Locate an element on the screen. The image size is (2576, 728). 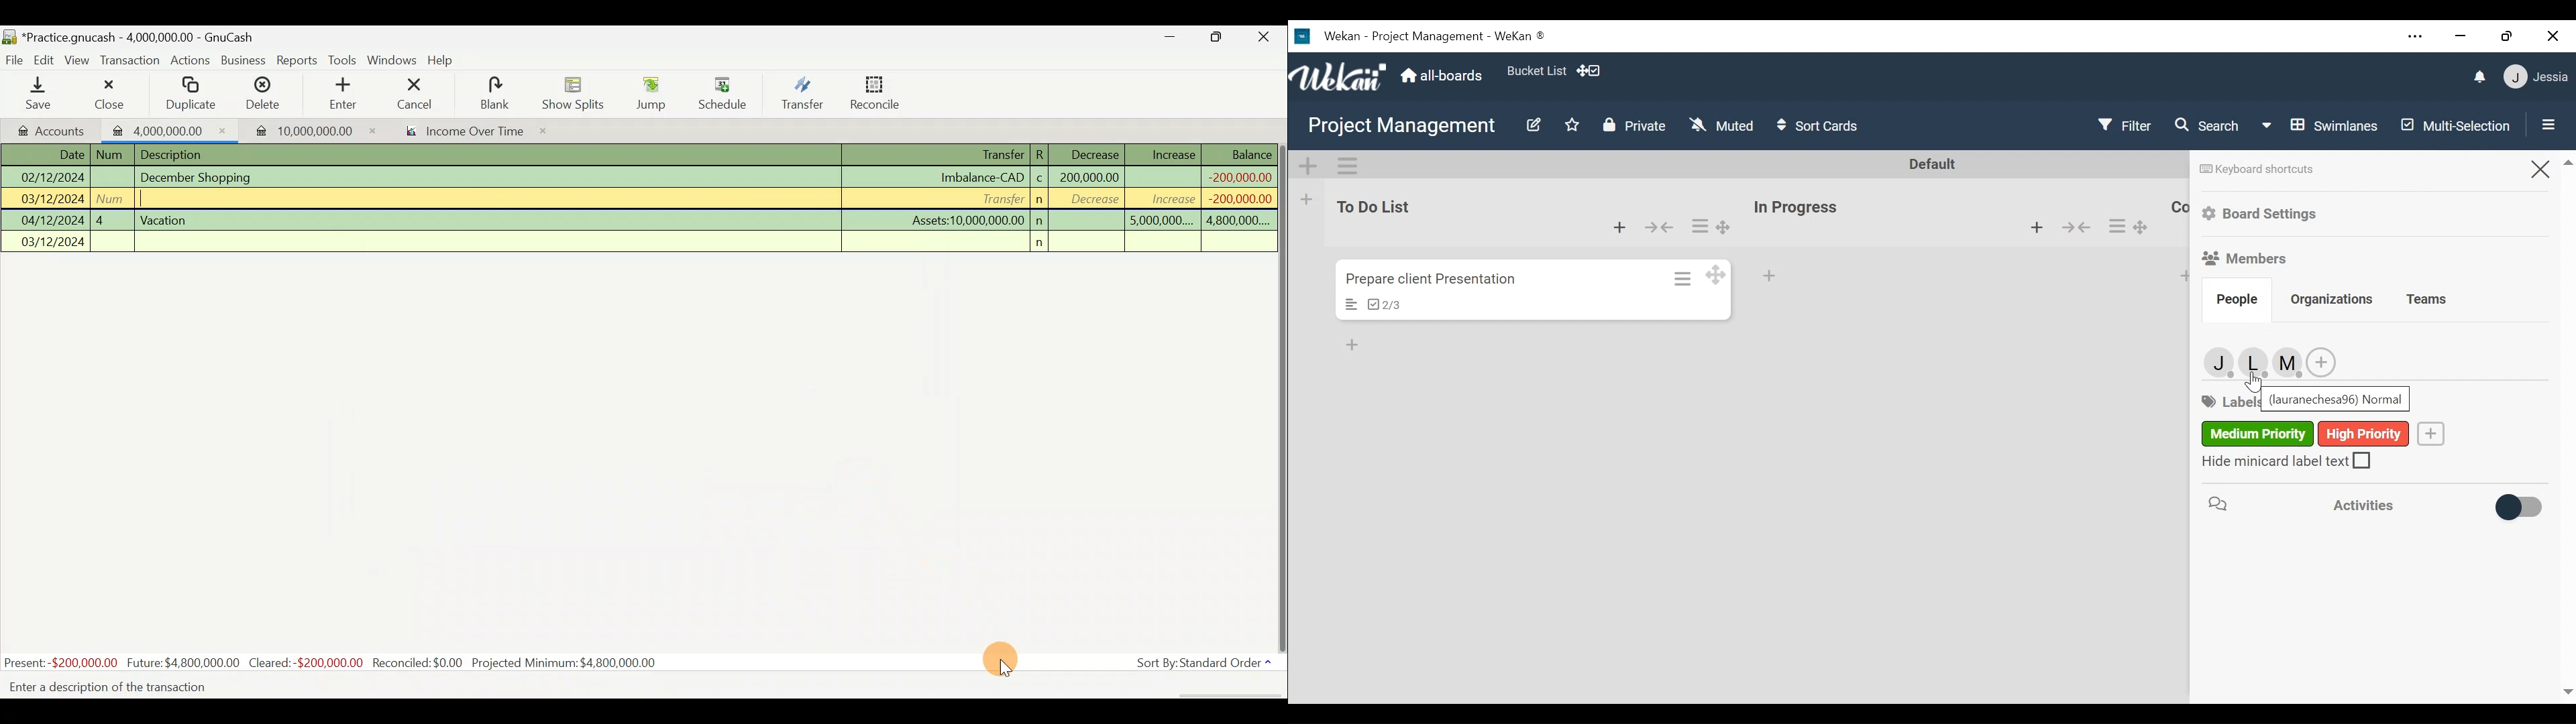
Desktop drag handles is located at coordinates (1725, 227).